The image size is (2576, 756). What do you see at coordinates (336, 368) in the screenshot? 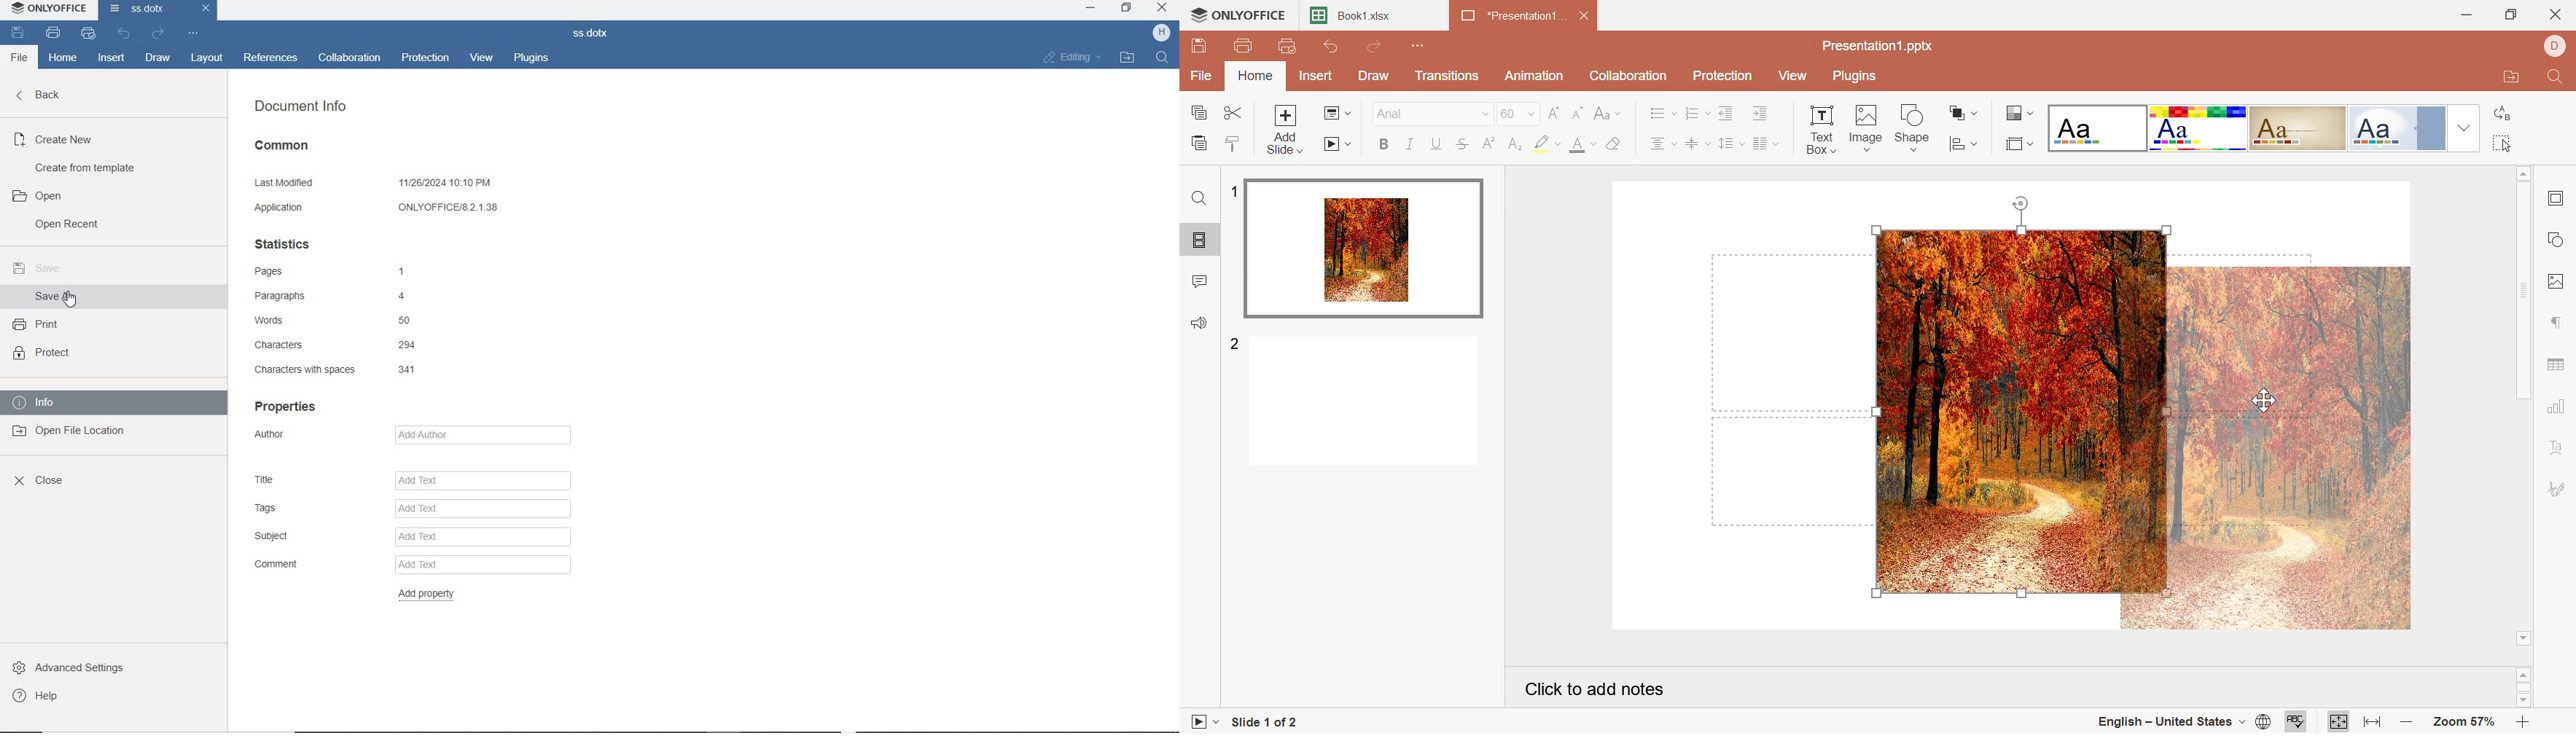
I see `CHARACTERS WITH SPACES` at bounding box center [336, 368].